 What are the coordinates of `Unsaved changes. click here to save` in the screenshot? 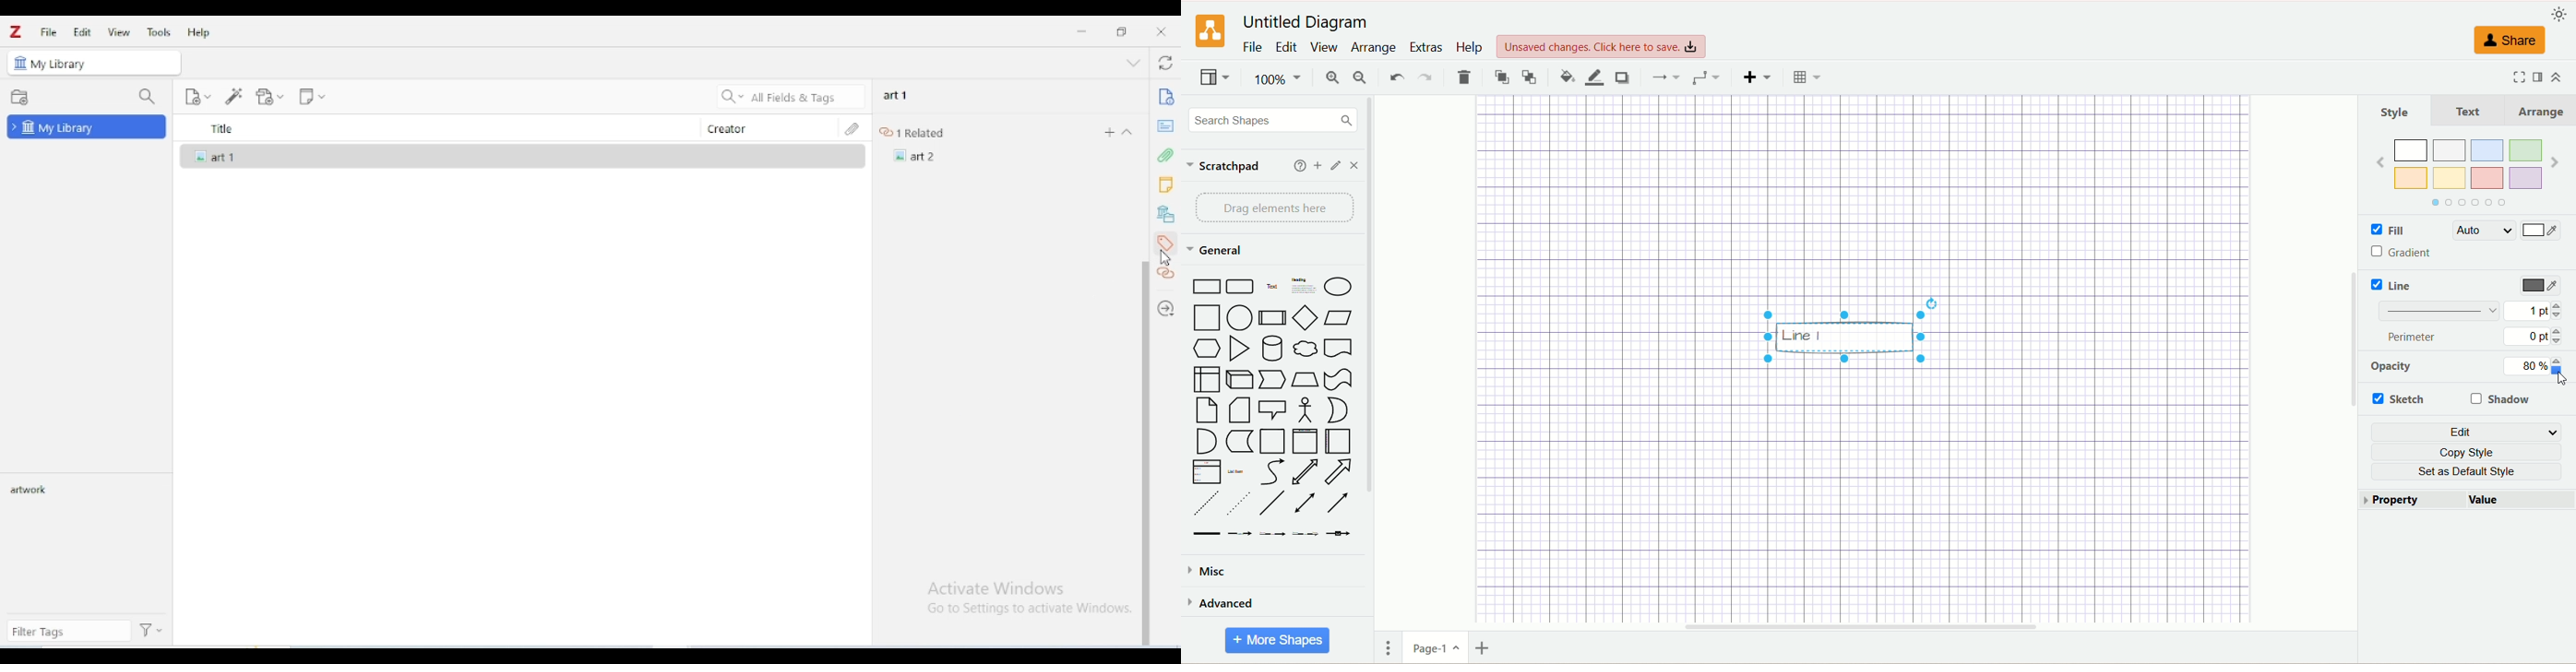 It's located at (1601, 47).